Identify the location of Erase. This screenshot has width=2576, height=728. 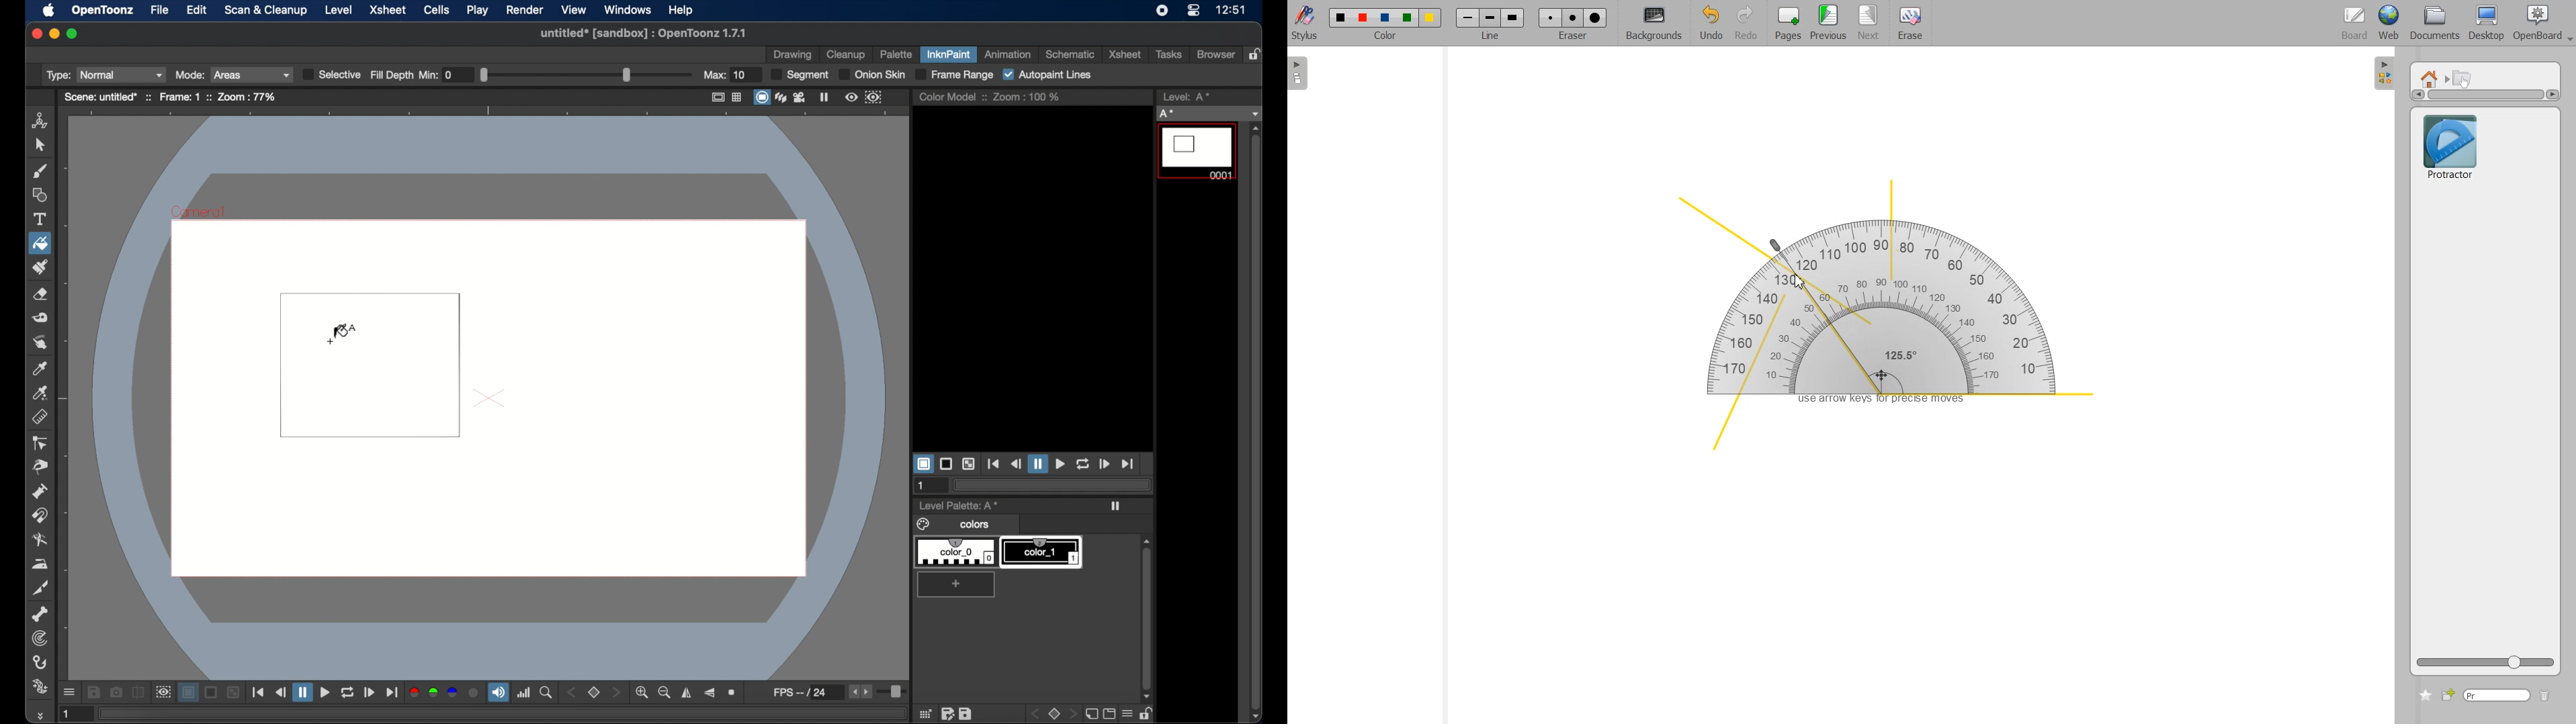
(1909, 24).